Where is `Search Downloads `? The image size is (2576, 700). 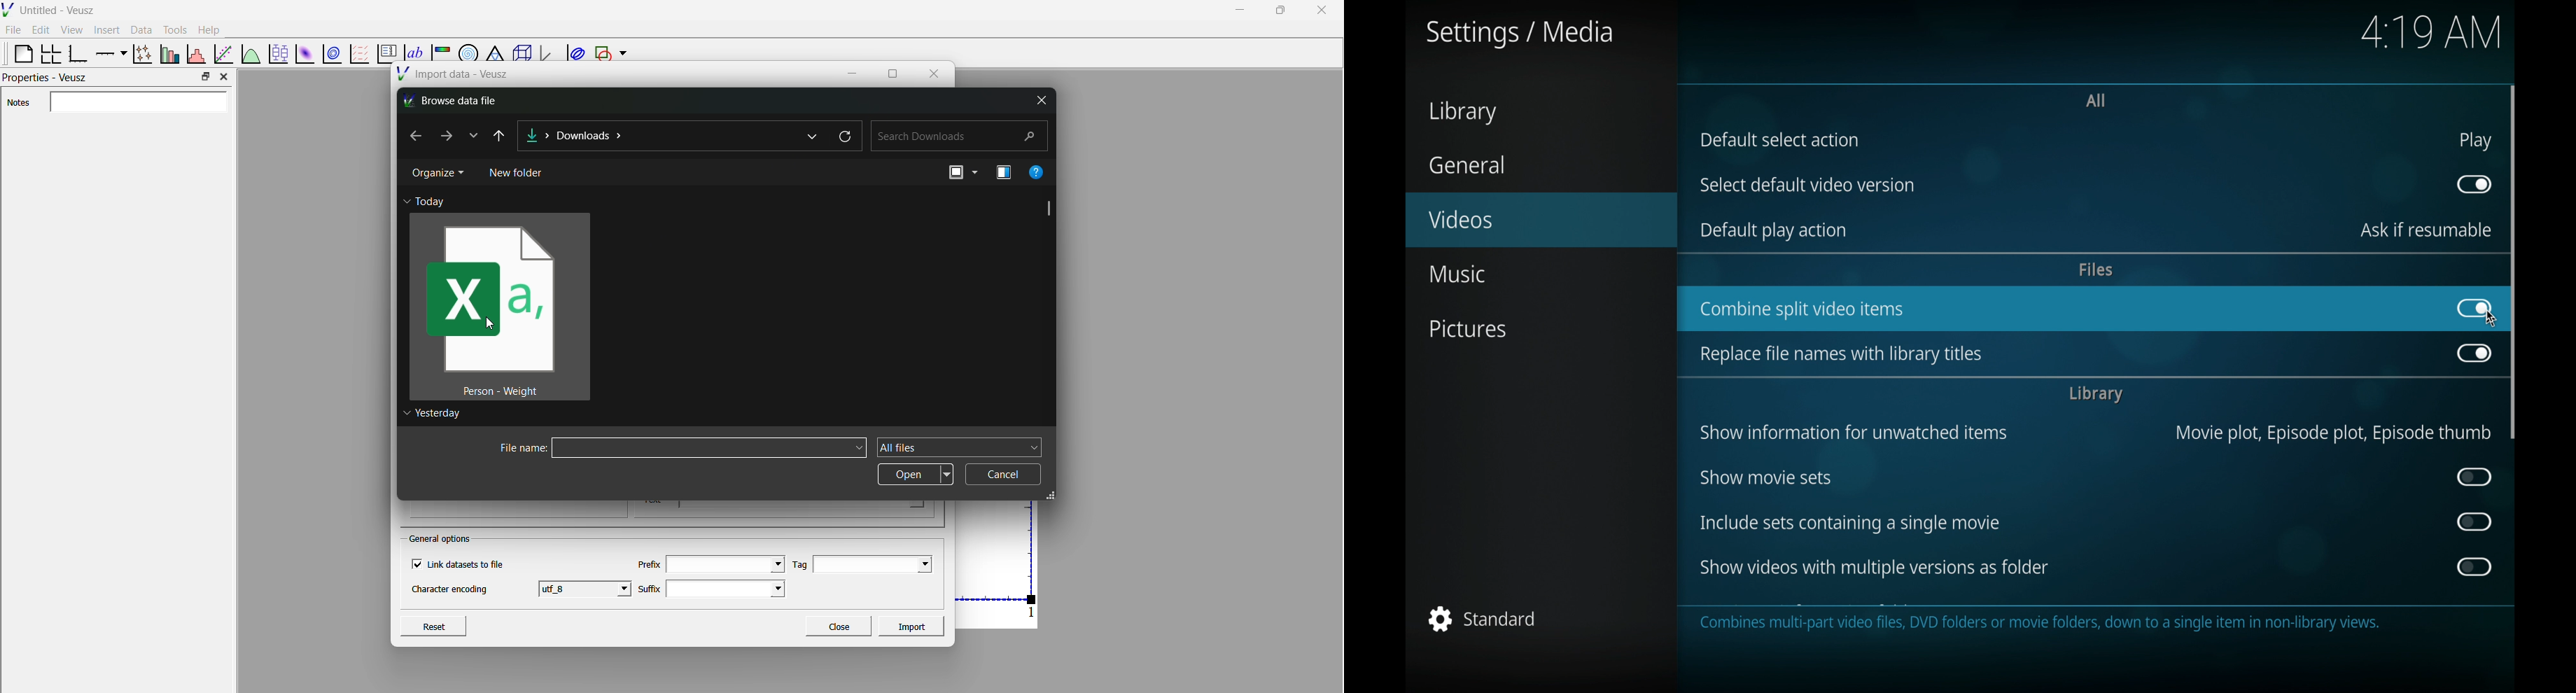 Search Downloads  is located at coordinates (957, 138).